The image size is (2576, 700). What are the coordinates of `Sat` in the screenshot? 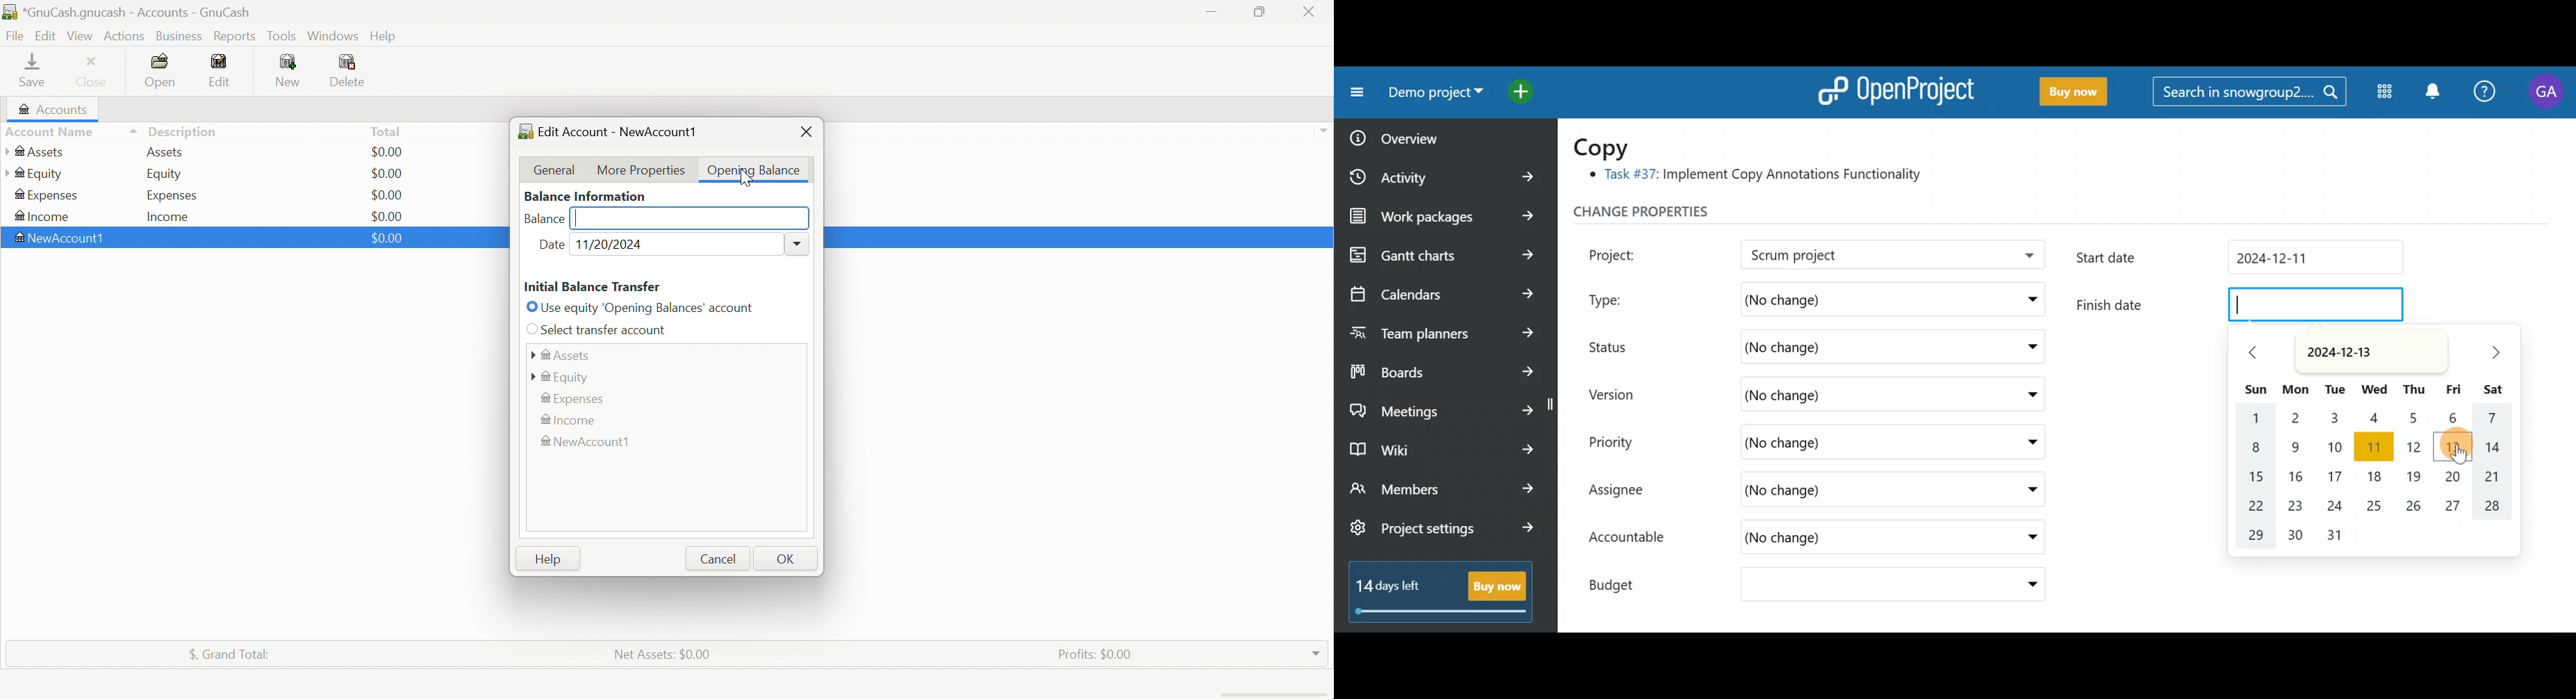 It's located at (2496, 388).